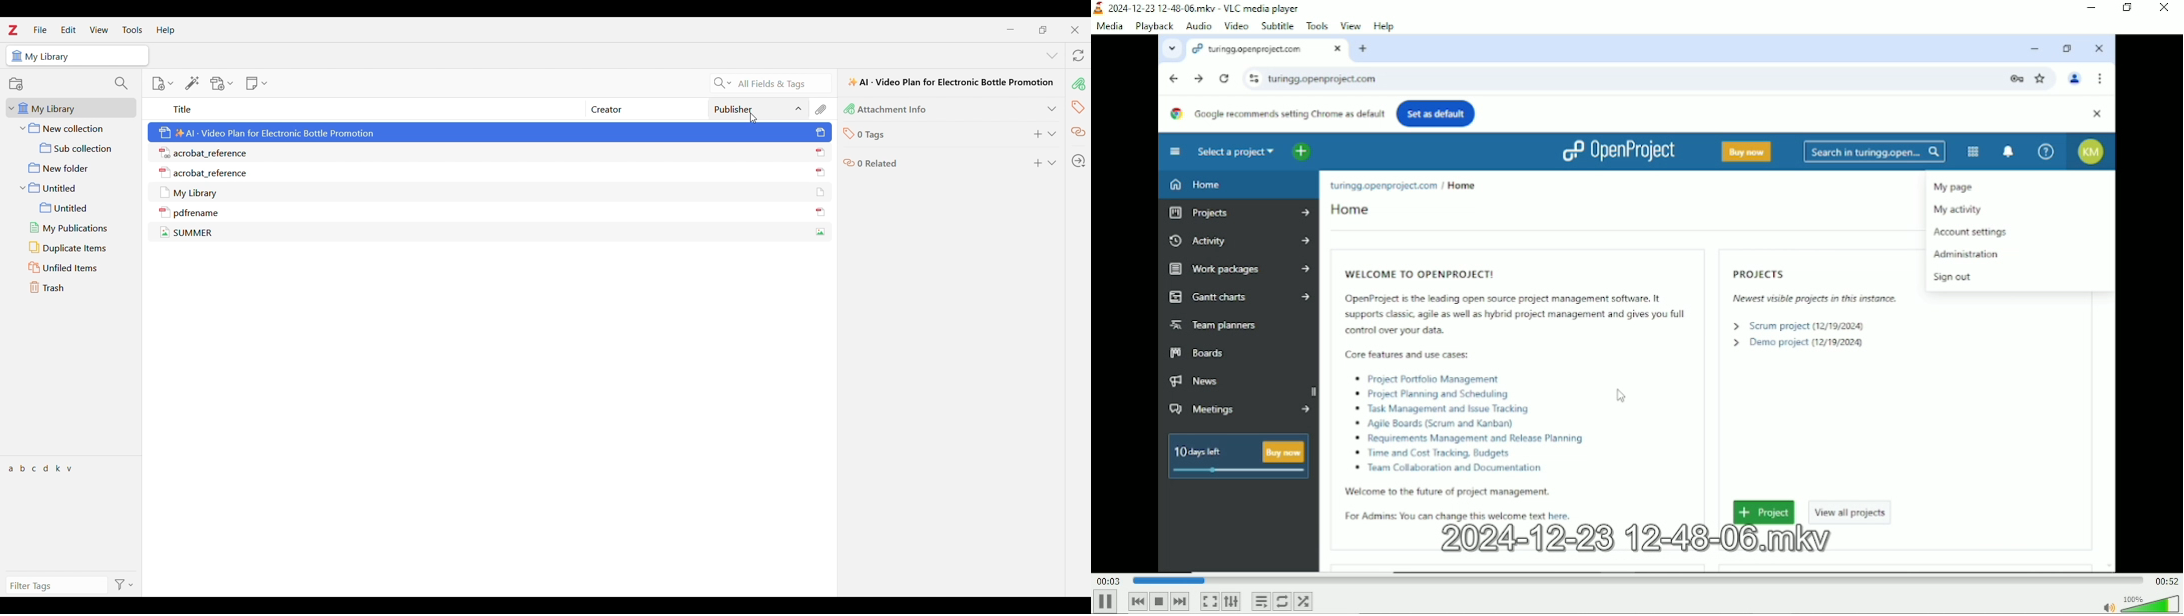 Image resolution: width=2184 pixels, height=616 pixels. What do you see at coordinates (895, 110) in the screenshot?
I see `Attachment Info` at bounding box center [895, 110].